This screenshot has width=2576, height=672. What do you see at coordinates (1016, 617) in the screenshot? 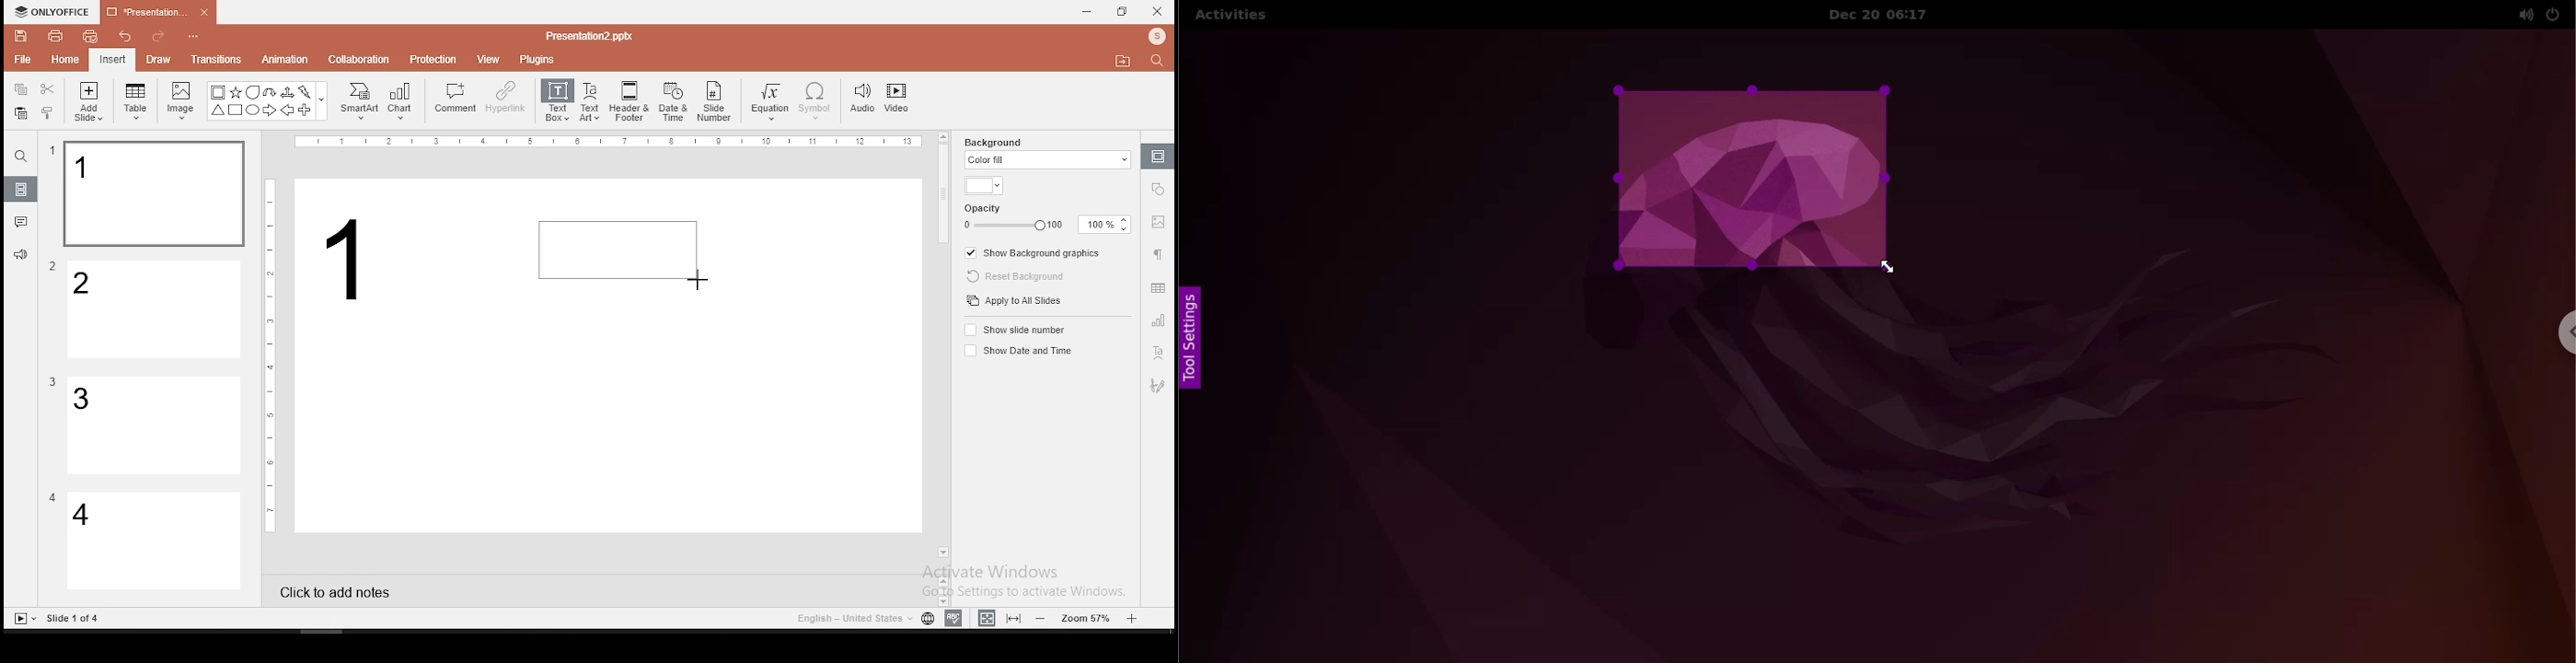
I see `fit to slide` at bounding box center [1016, 617].